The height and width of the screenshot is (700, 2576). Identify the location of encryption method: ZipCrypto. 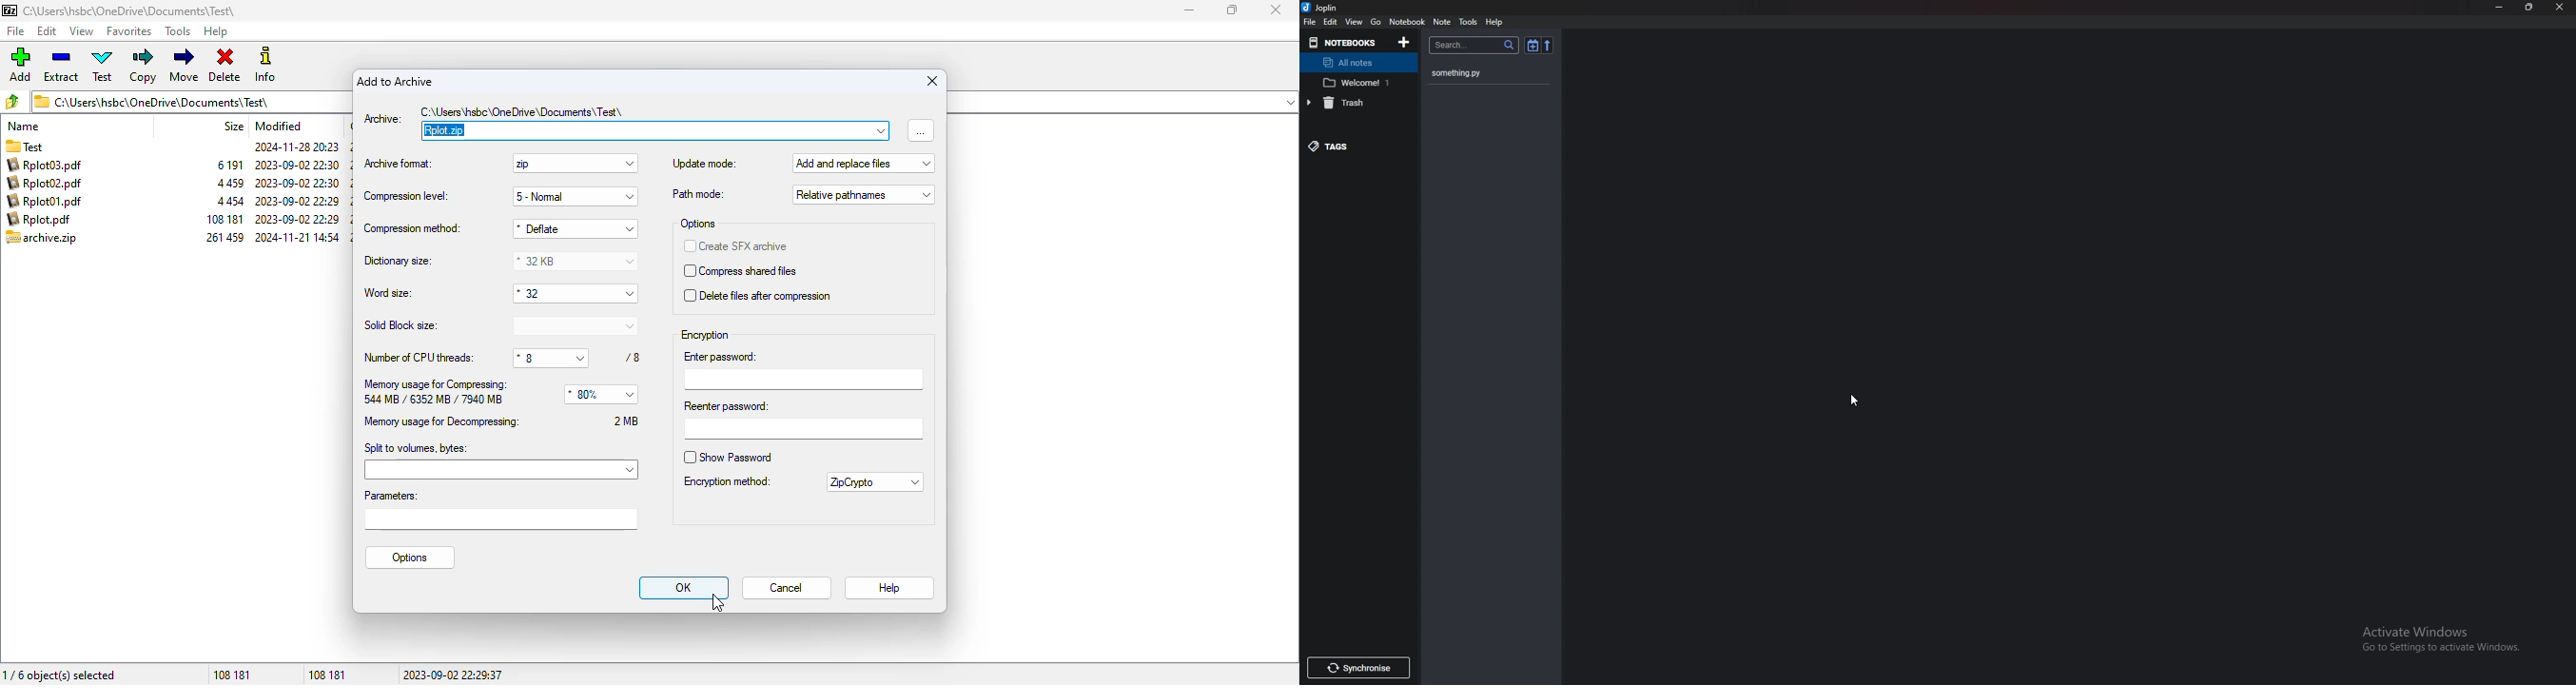
(802, 483).